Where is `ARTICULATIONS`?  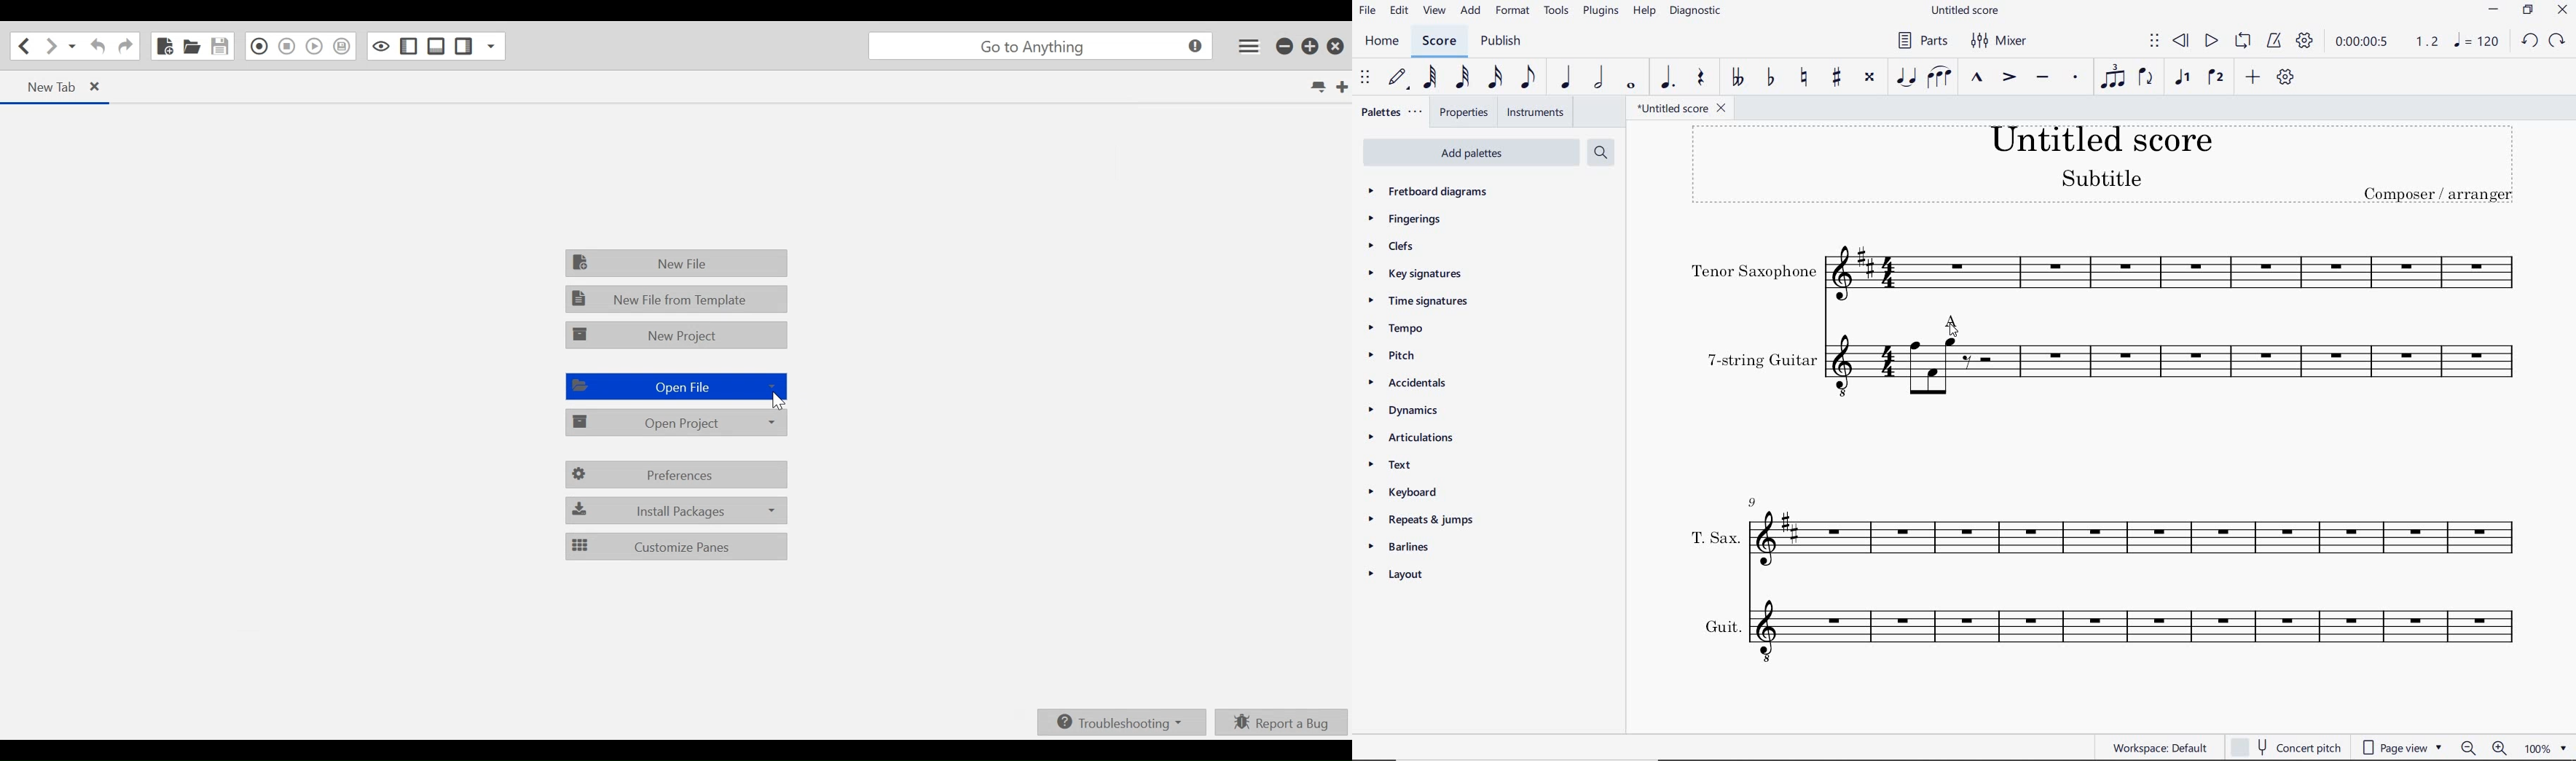
ARTICULATIONS is located at coordinates (1415, 436).